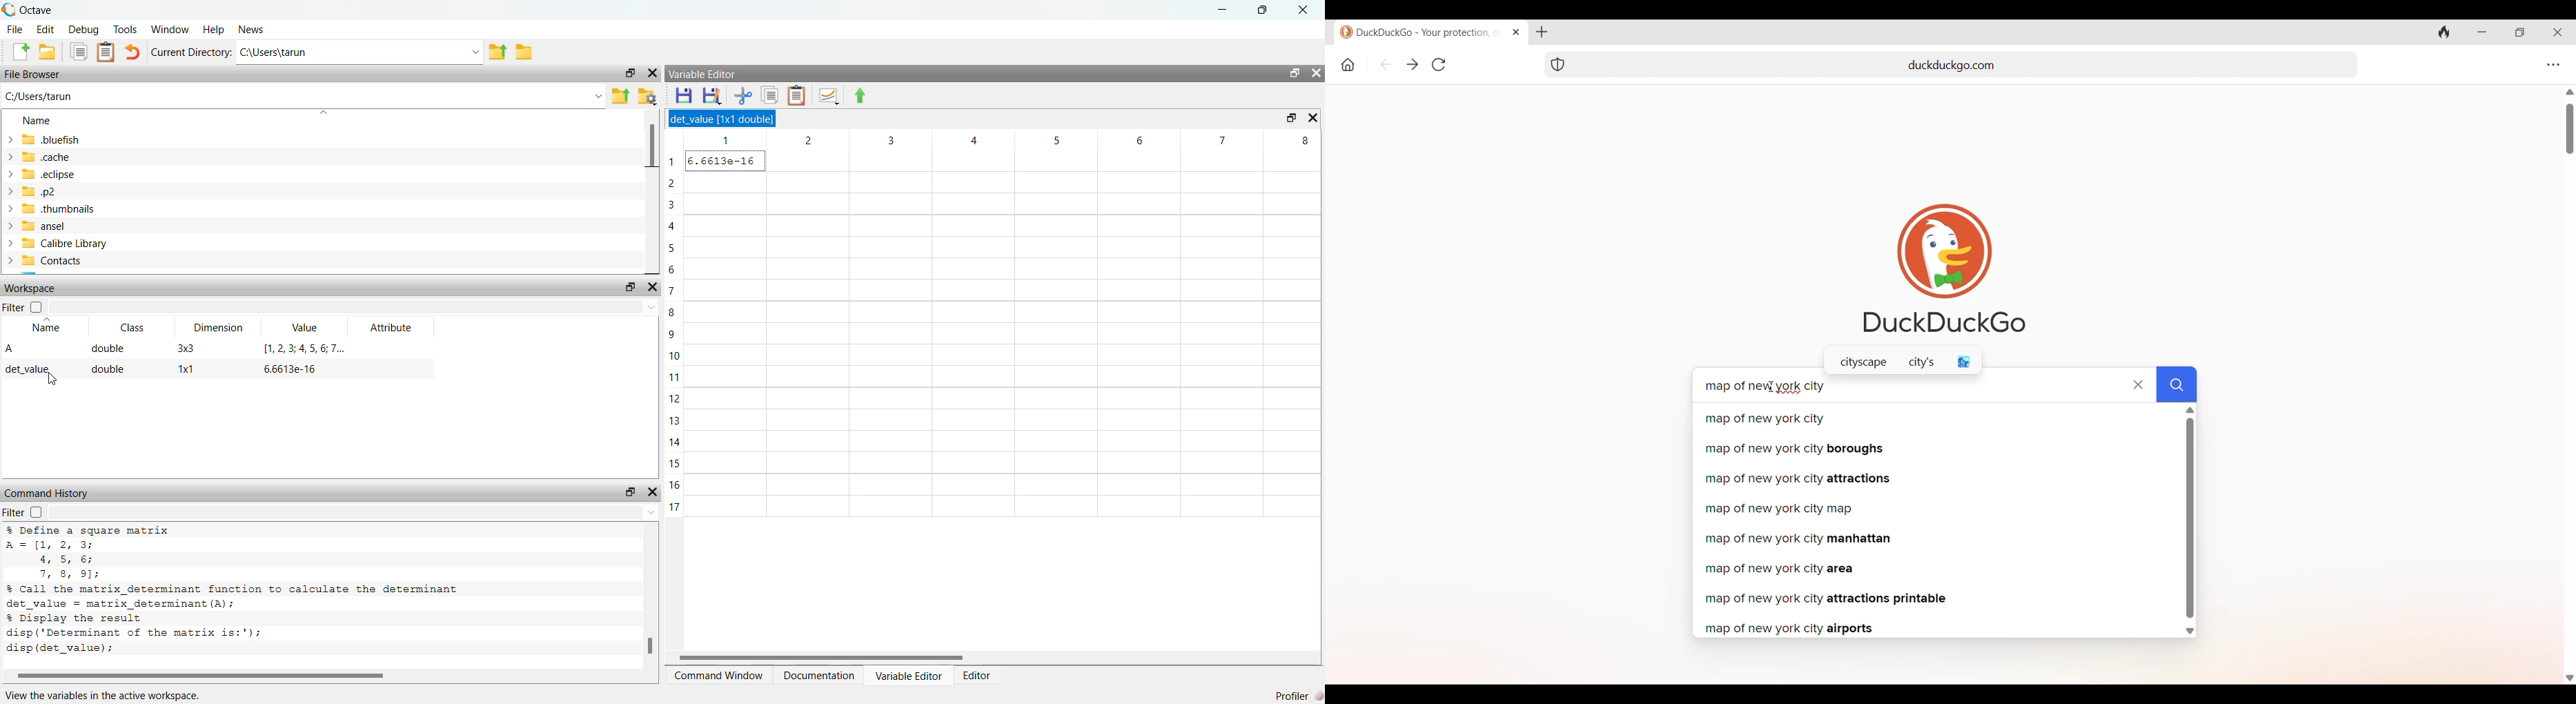 This screenshot has width=2576, height=728. Describe the element at coordinates (1938, 599) in the screenshot. I see `map of new york city attractions printable` at that location.